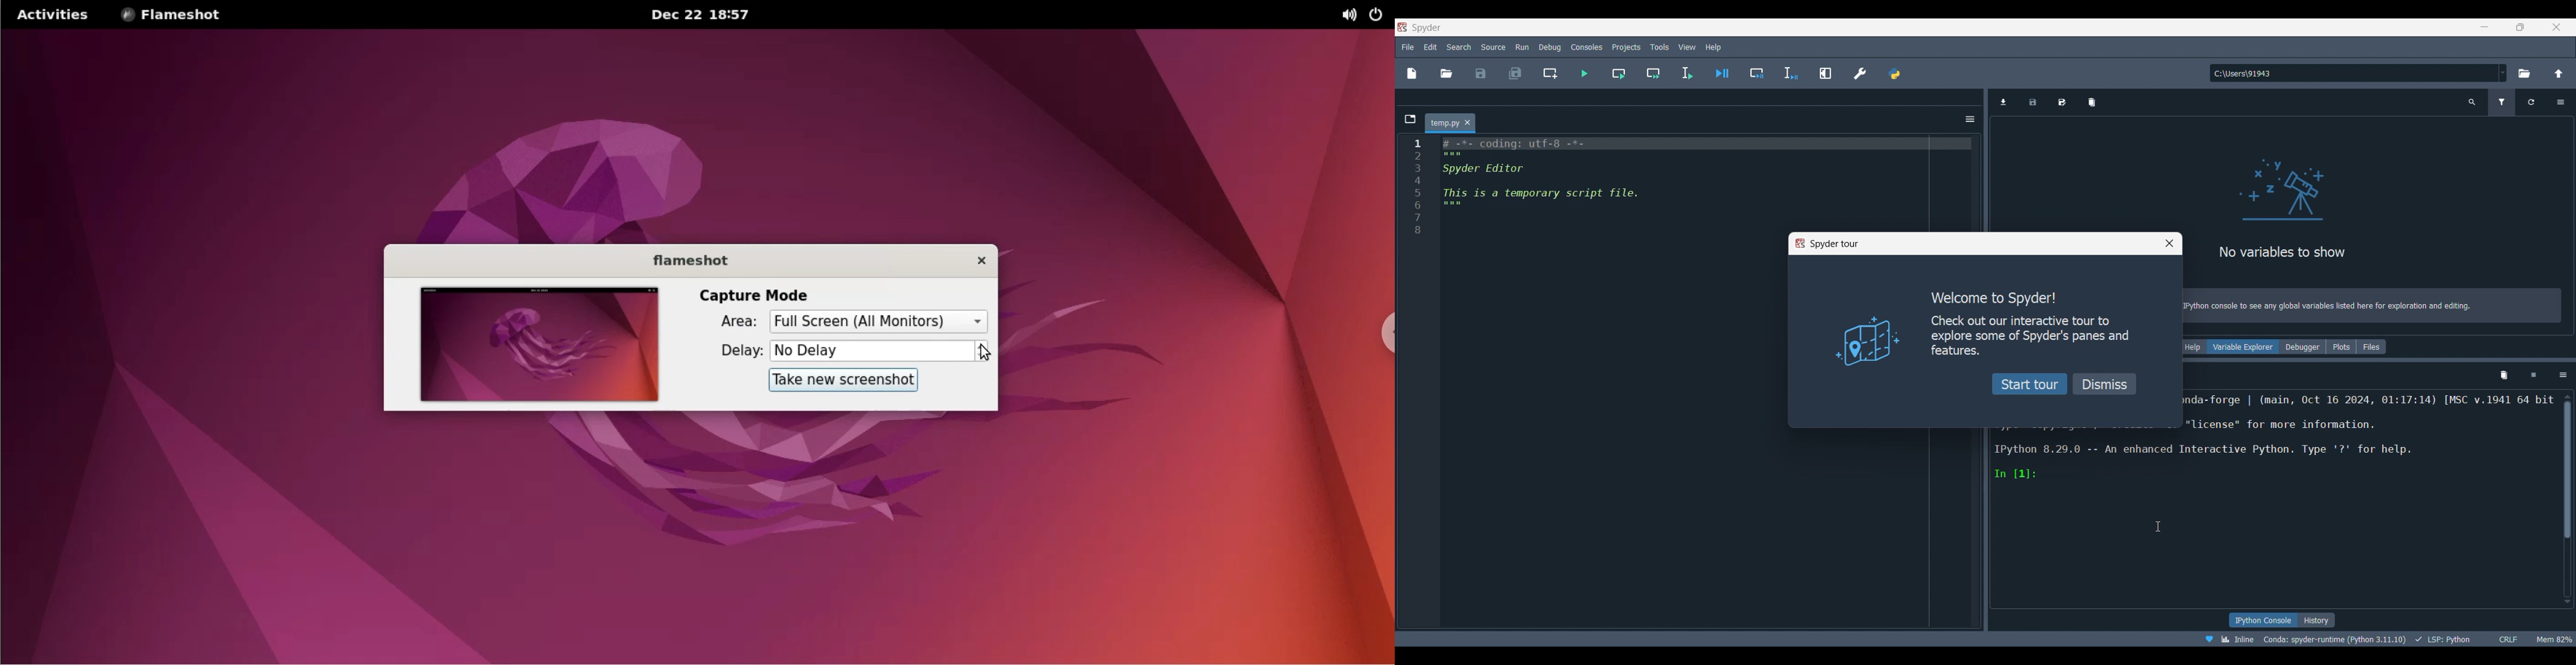  Describe the element at coordinates (2074, 105) in the screenshot. I see `Close` at that location.